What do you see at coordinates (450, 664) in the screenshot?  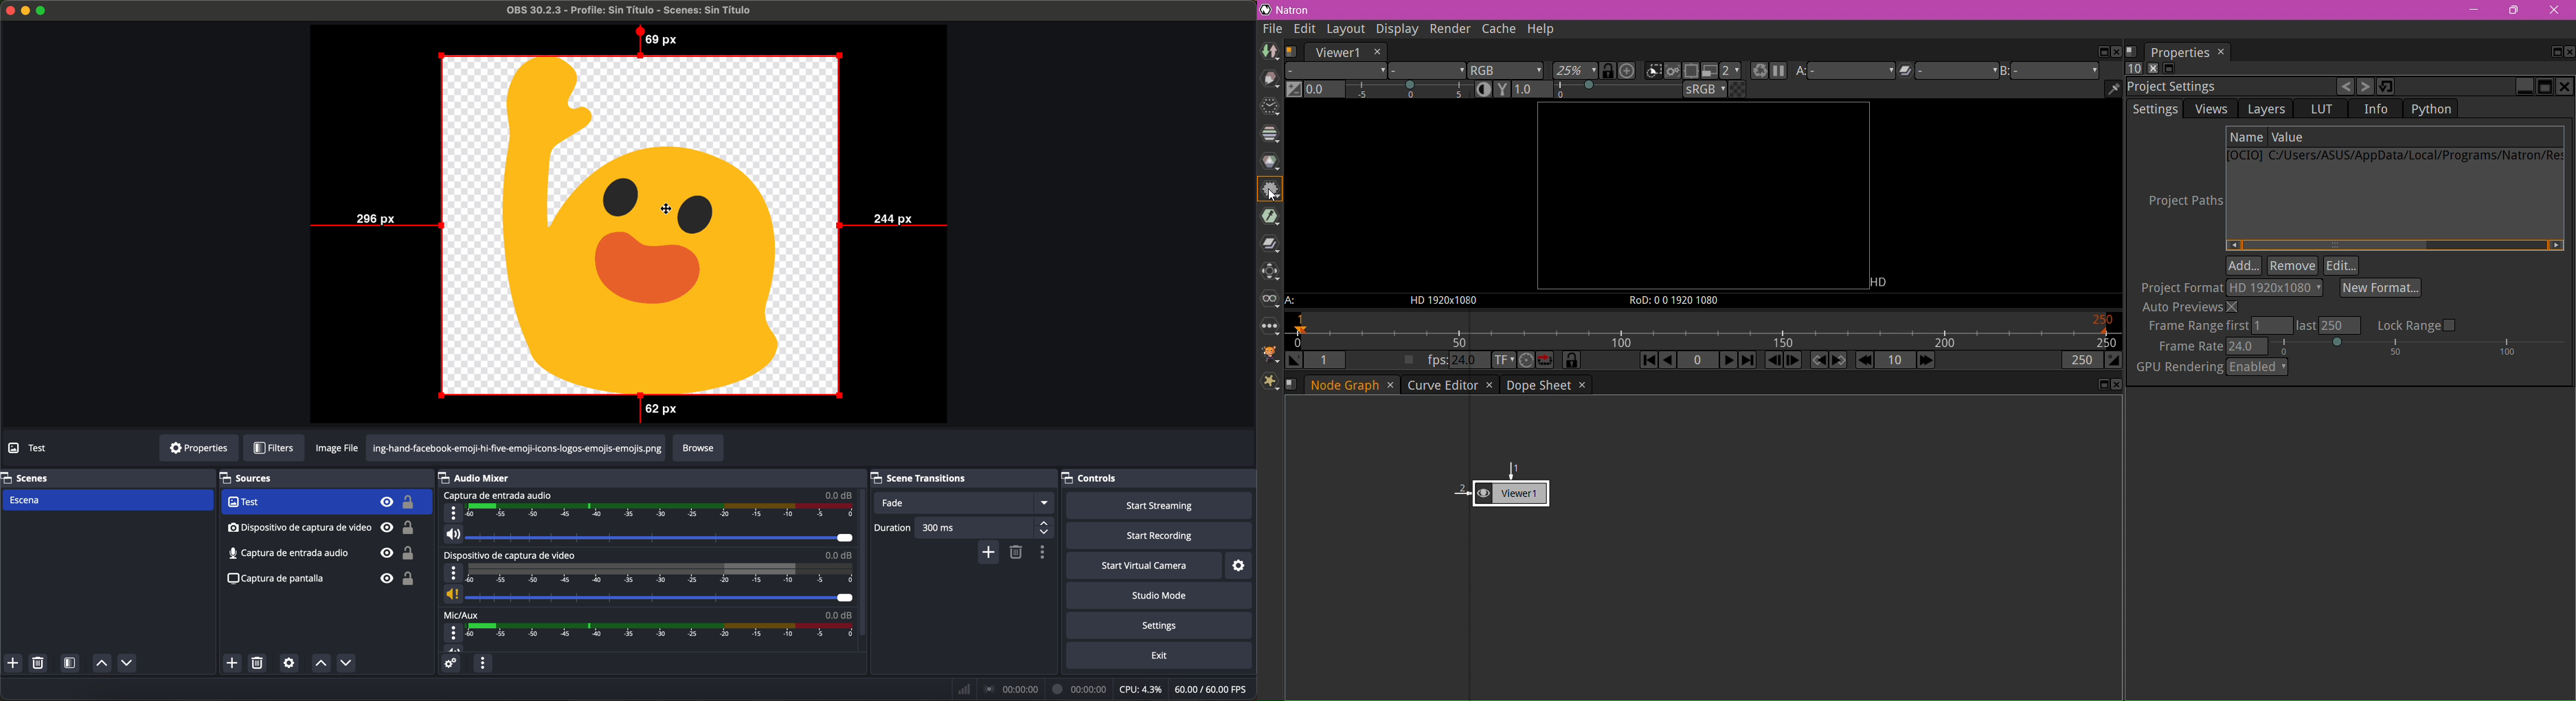 I see `advanced audio properties` at bounding box center [450, 664].